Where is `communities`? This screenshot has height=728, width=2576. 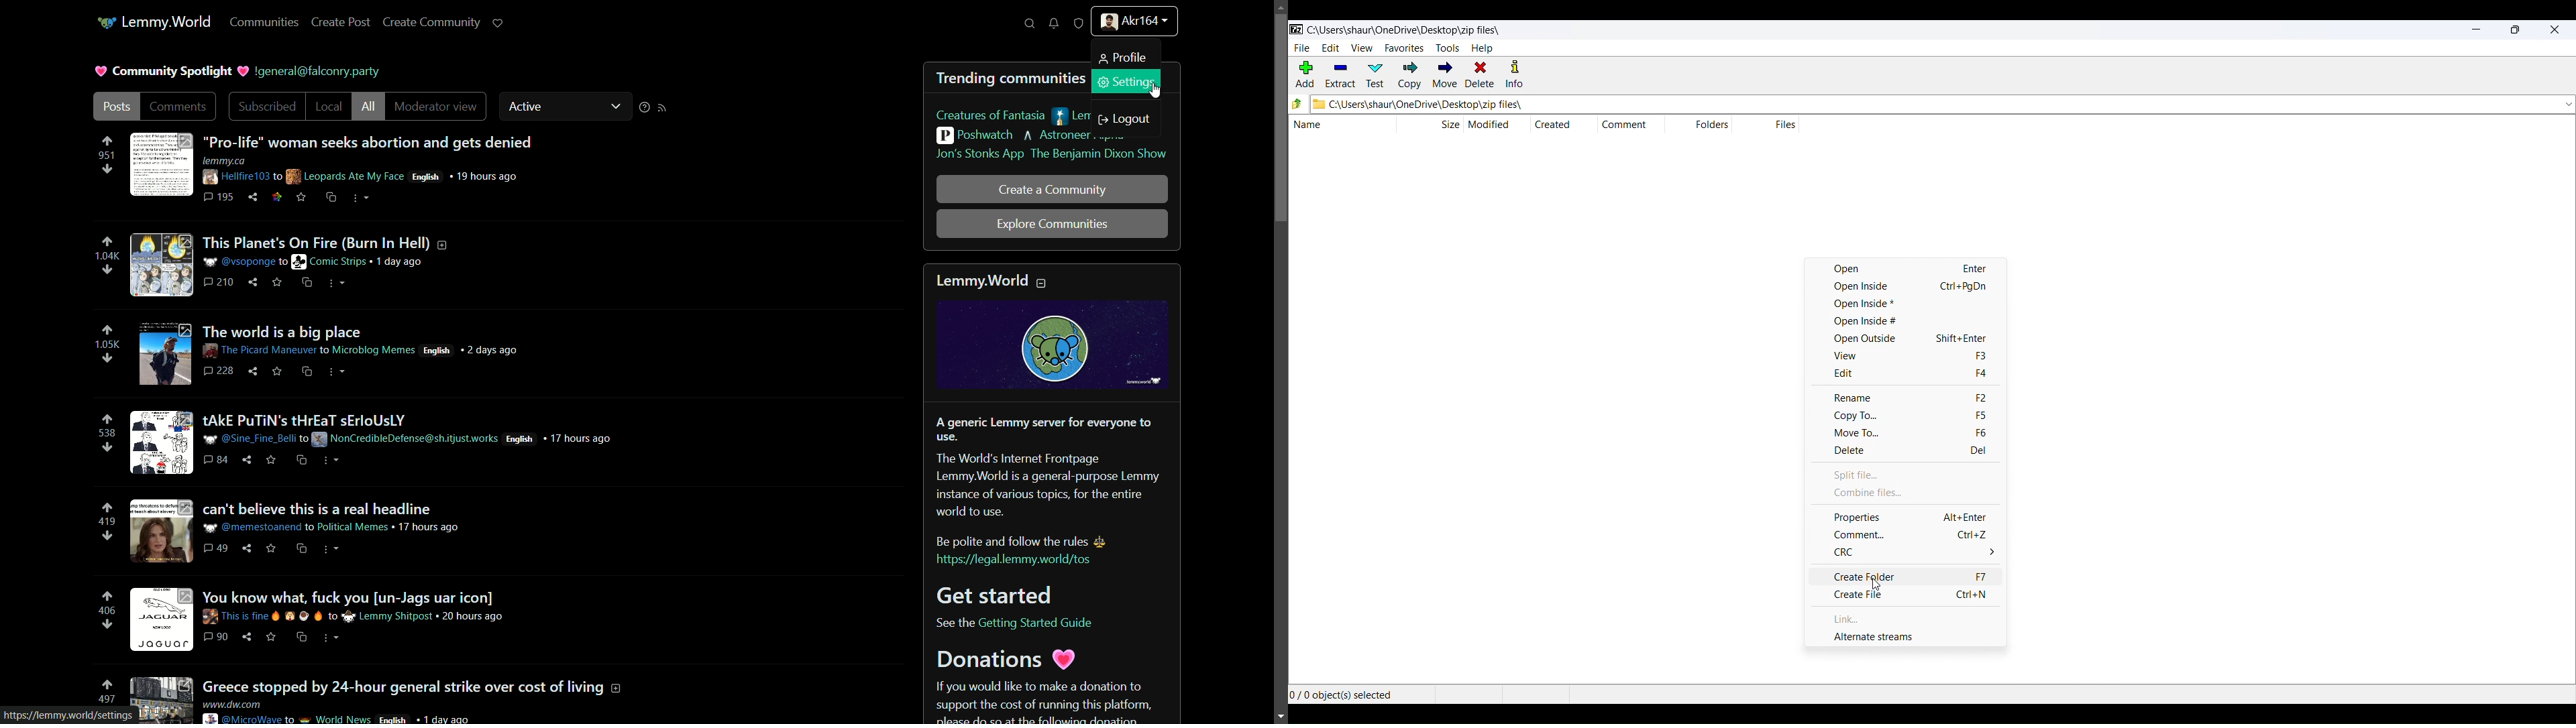 communities is located at coordinates (266, 22).